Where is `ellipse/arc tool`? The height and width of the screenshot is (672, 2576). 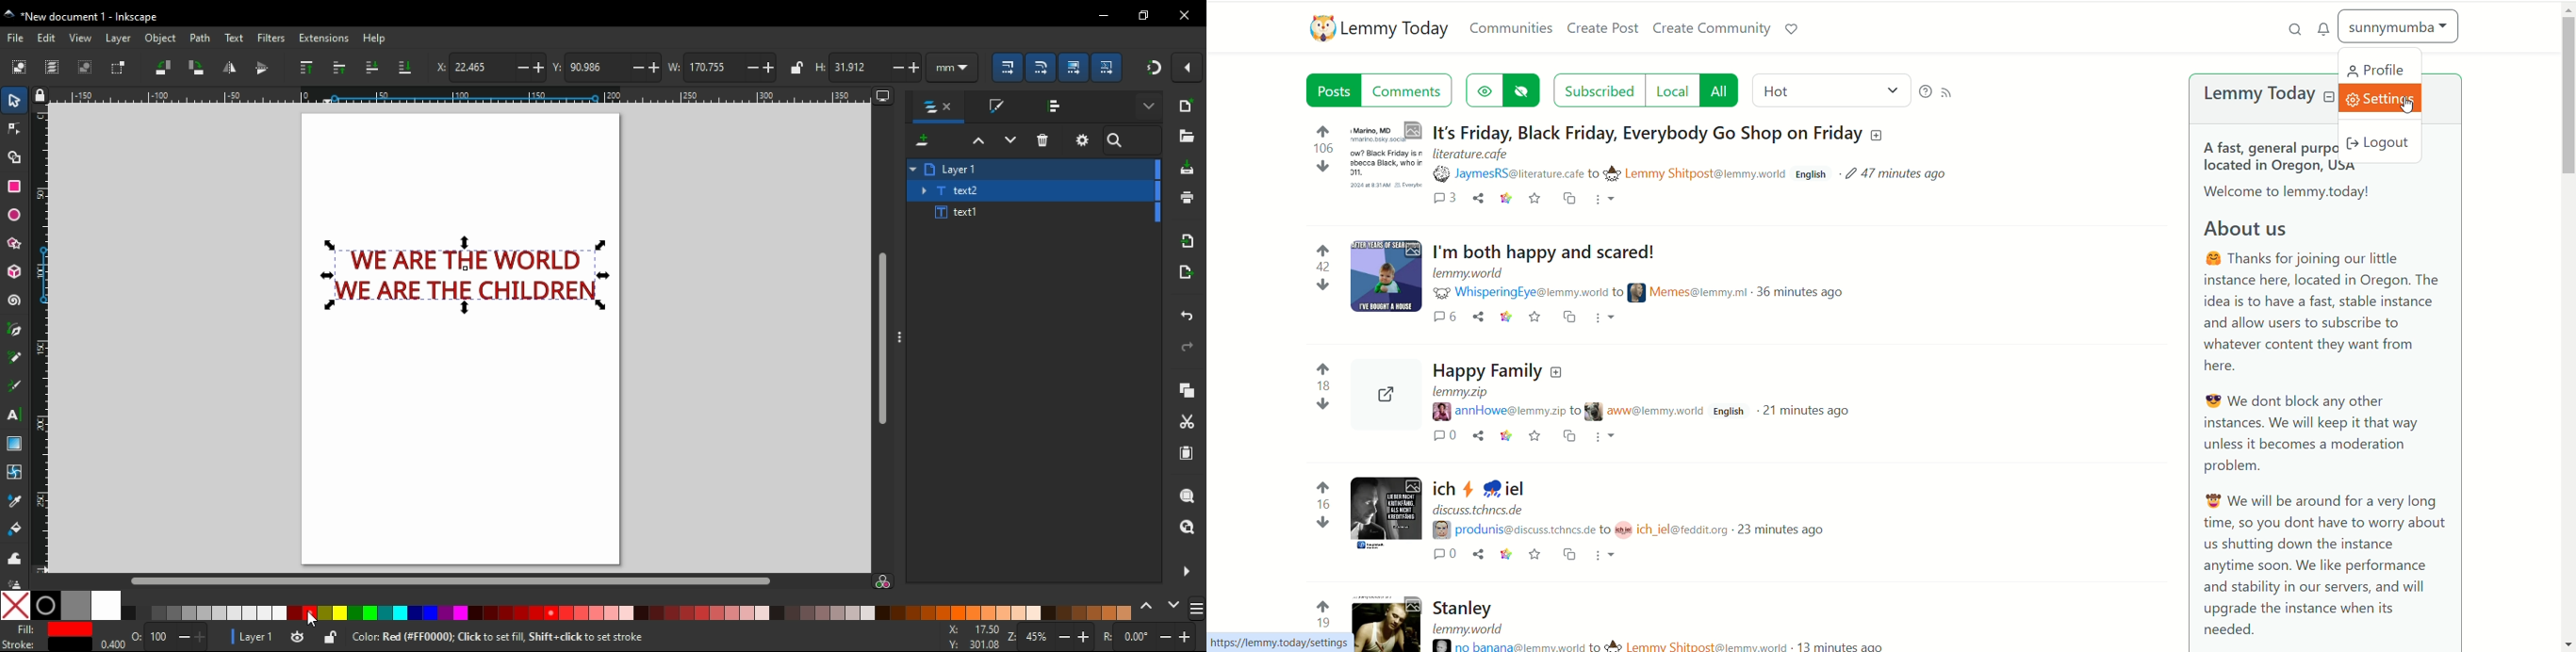 ellipse/arc tool is located at coordinates (16, 215).